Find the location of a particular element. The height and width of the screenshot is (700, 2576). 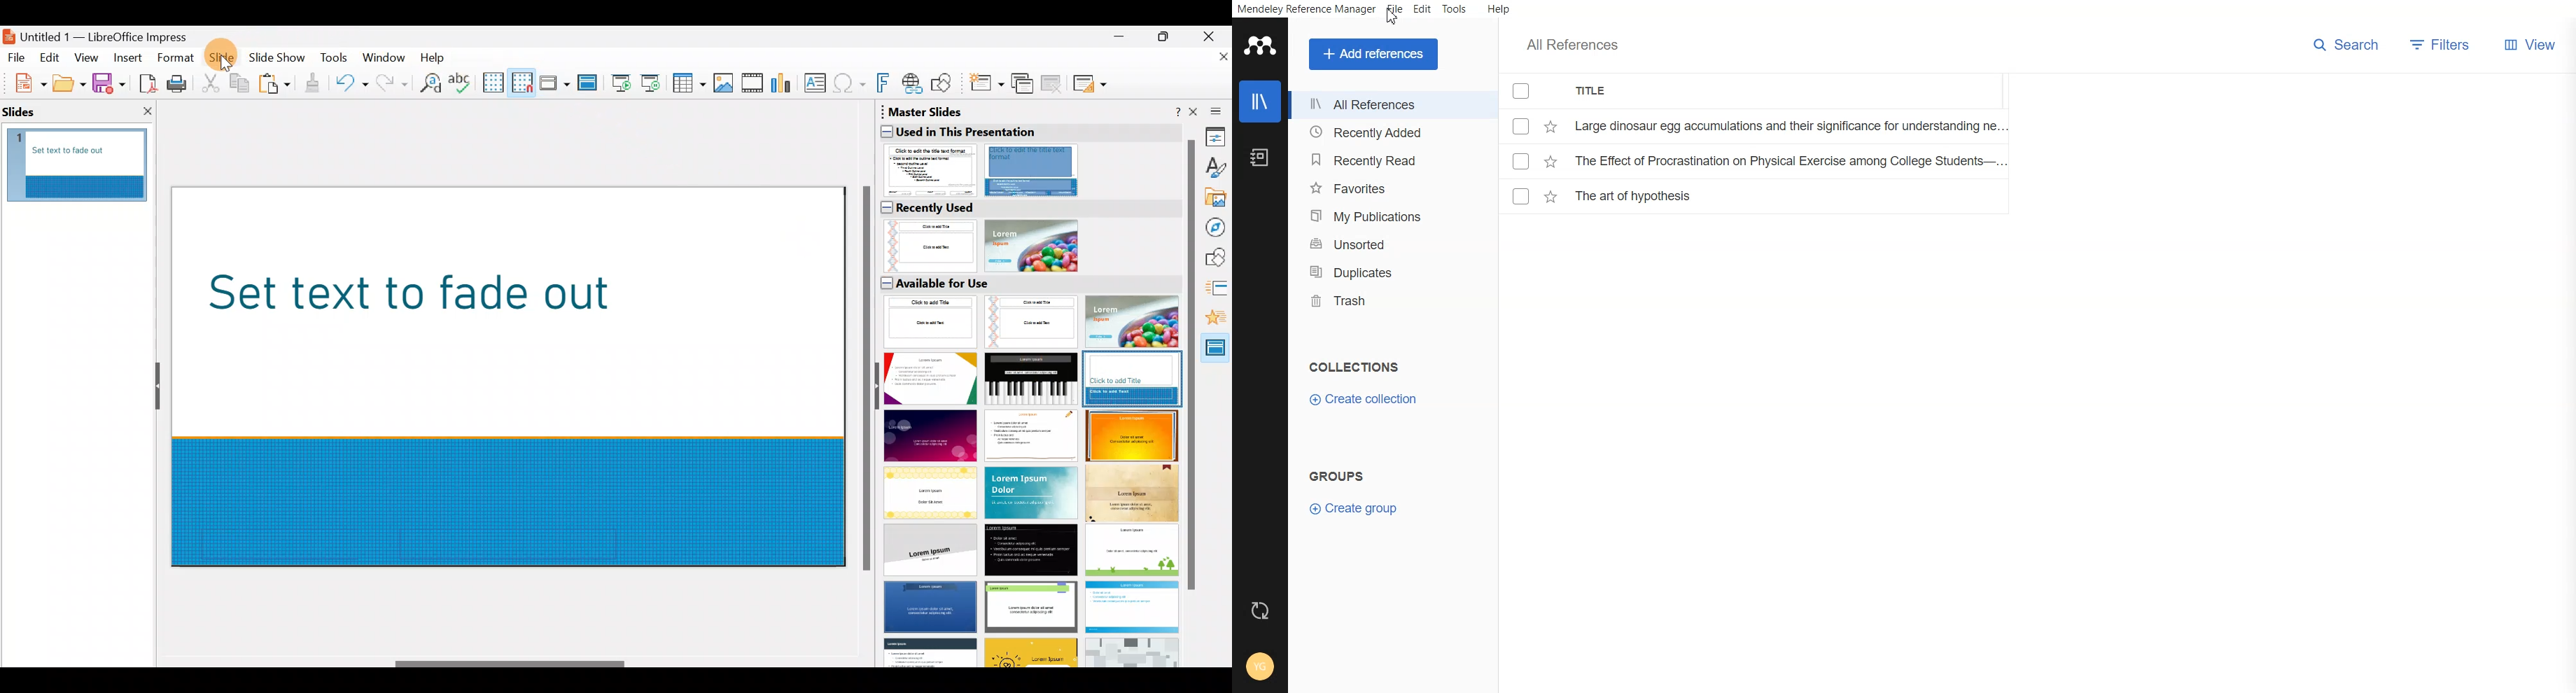

Copy is located at coordinates (238, 83).